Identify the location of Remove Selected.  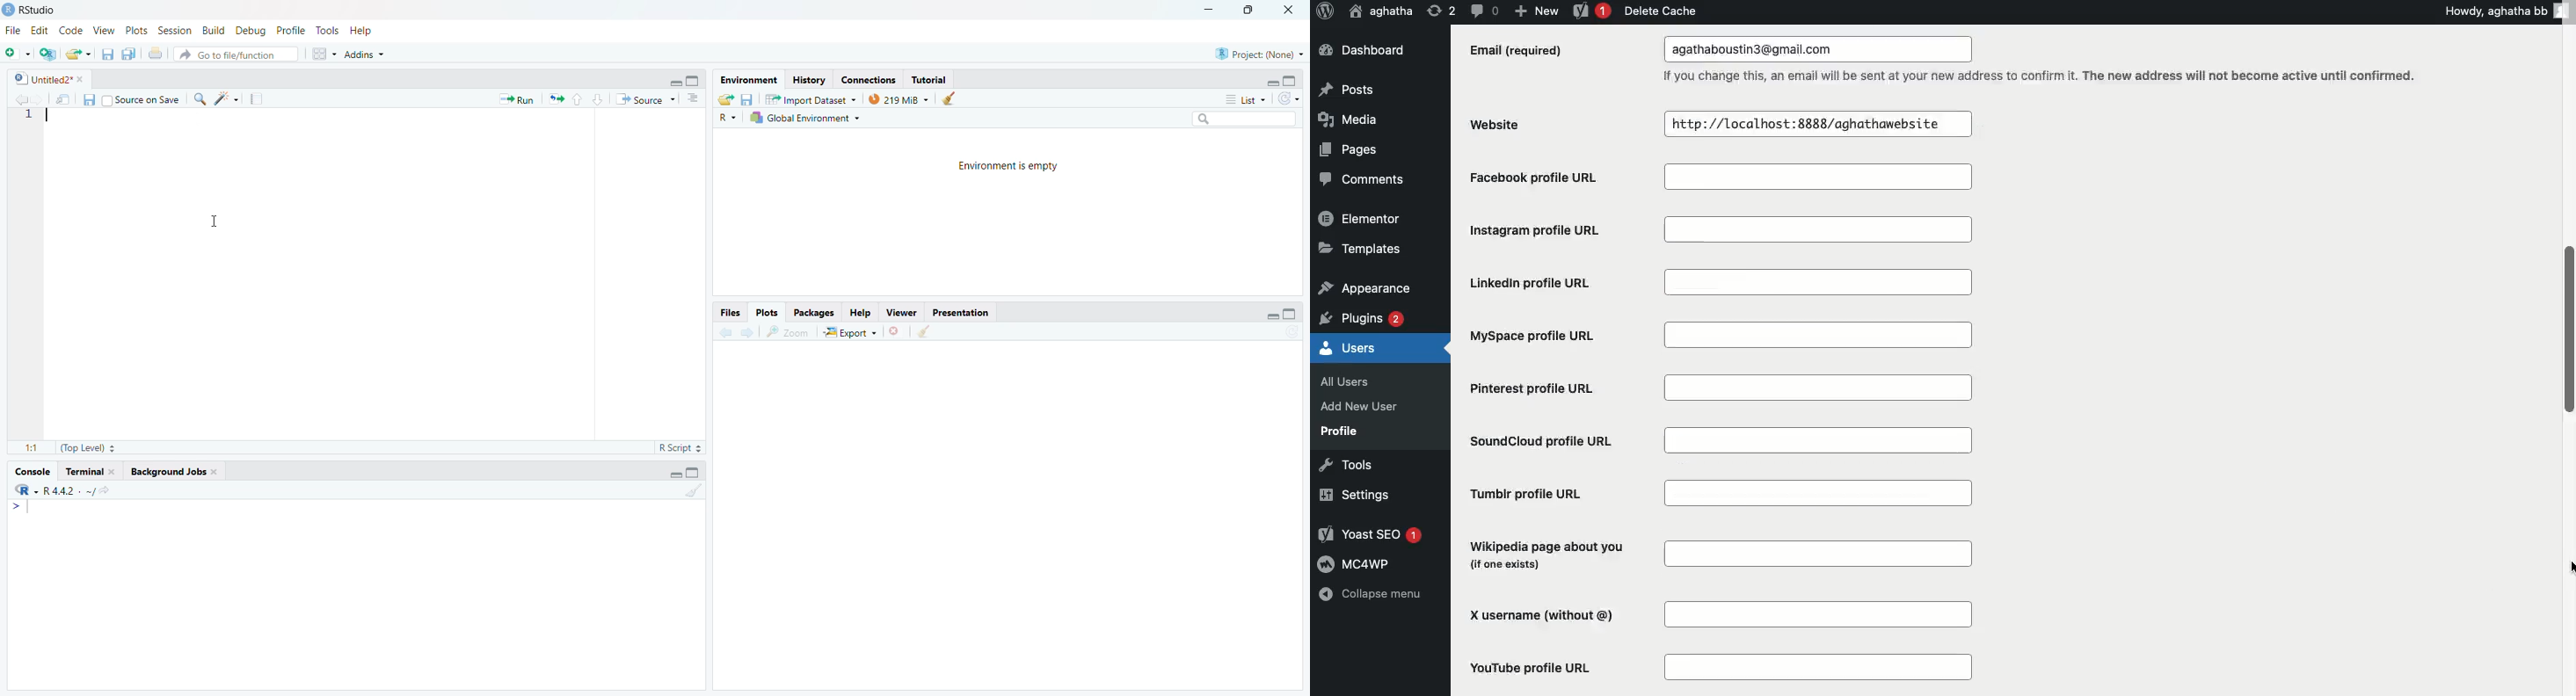
(897, 331).